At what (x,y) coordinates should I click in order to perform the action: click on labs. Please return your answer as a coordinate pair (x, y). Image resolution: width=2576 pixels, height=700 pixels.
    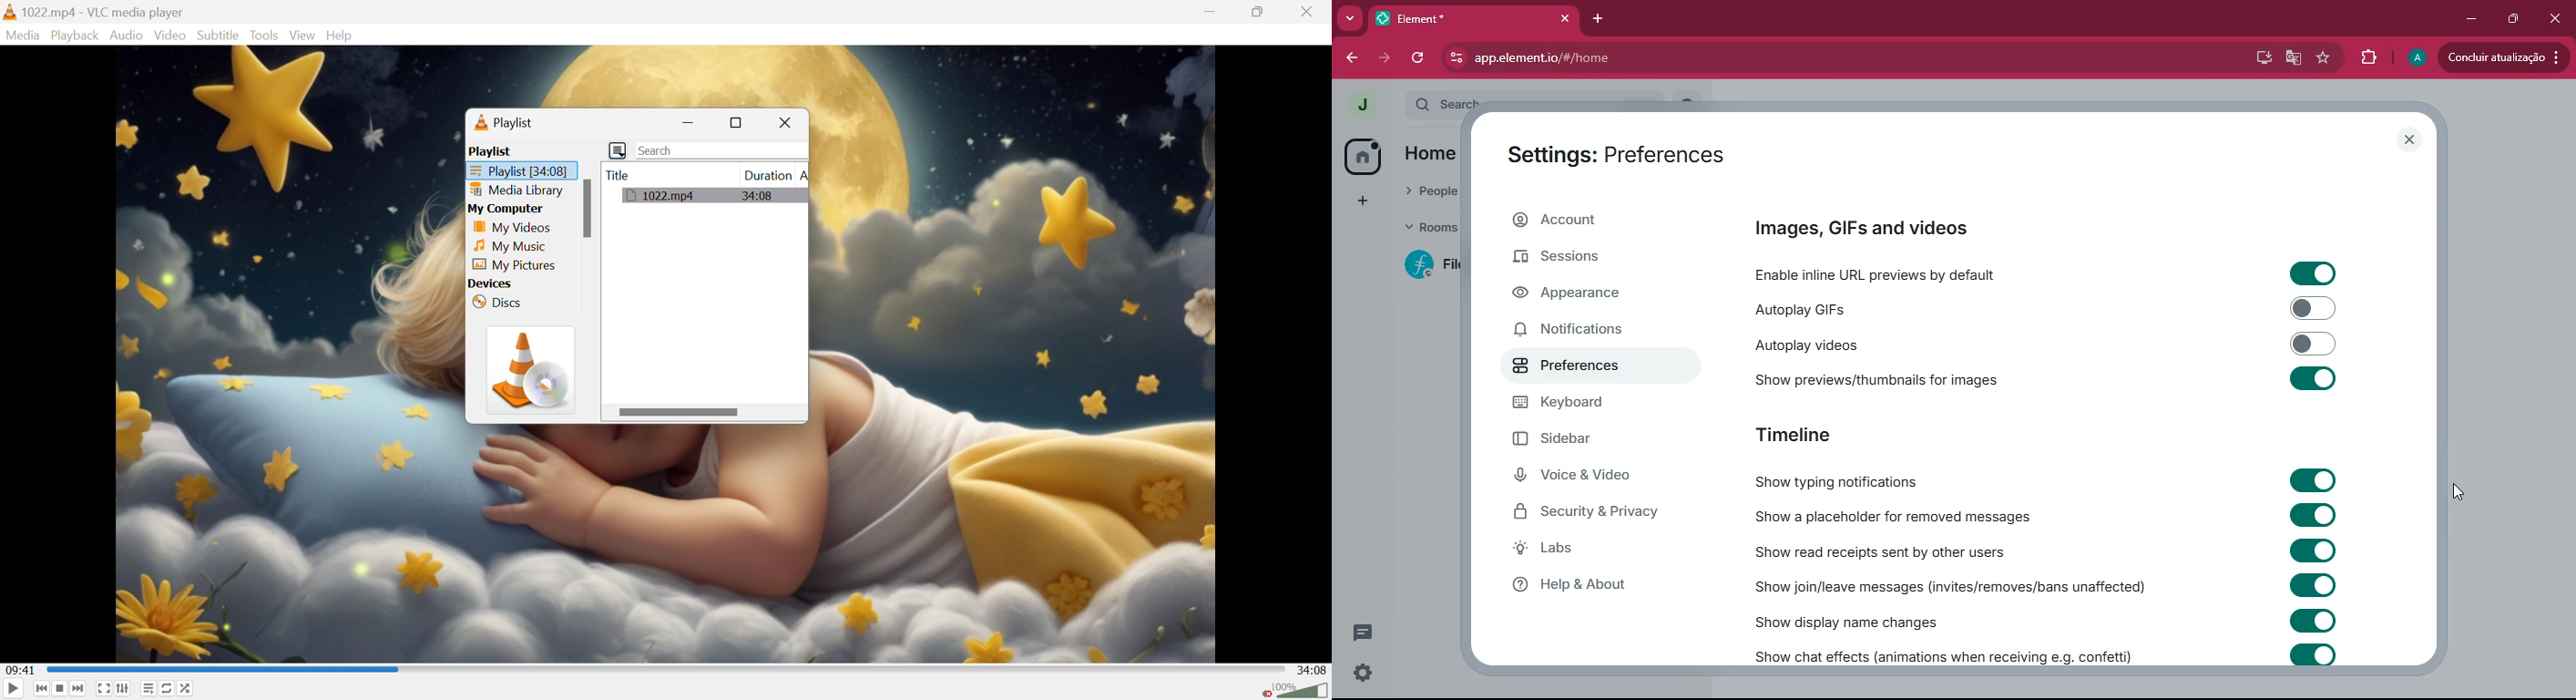
    Looking at the image, I should click on (1579, 548).